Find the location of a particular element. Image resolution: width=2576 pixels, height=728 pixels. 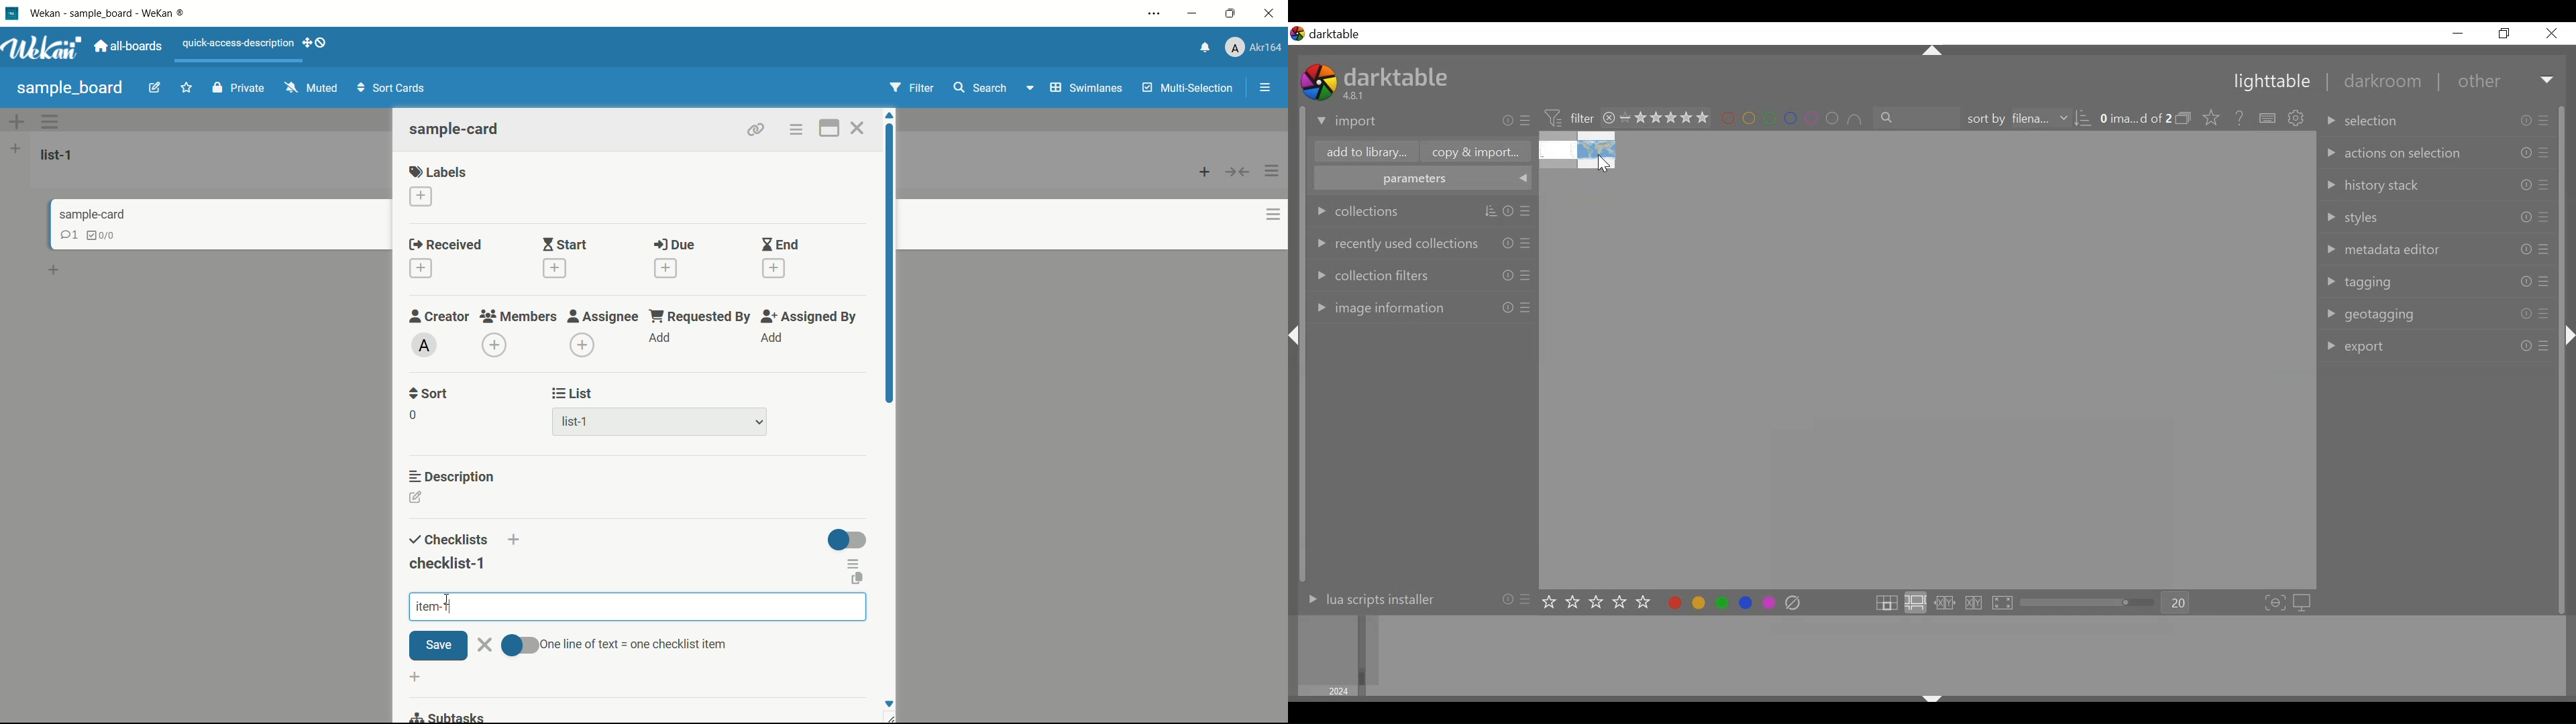

0 is located at coordinates (413, 415).